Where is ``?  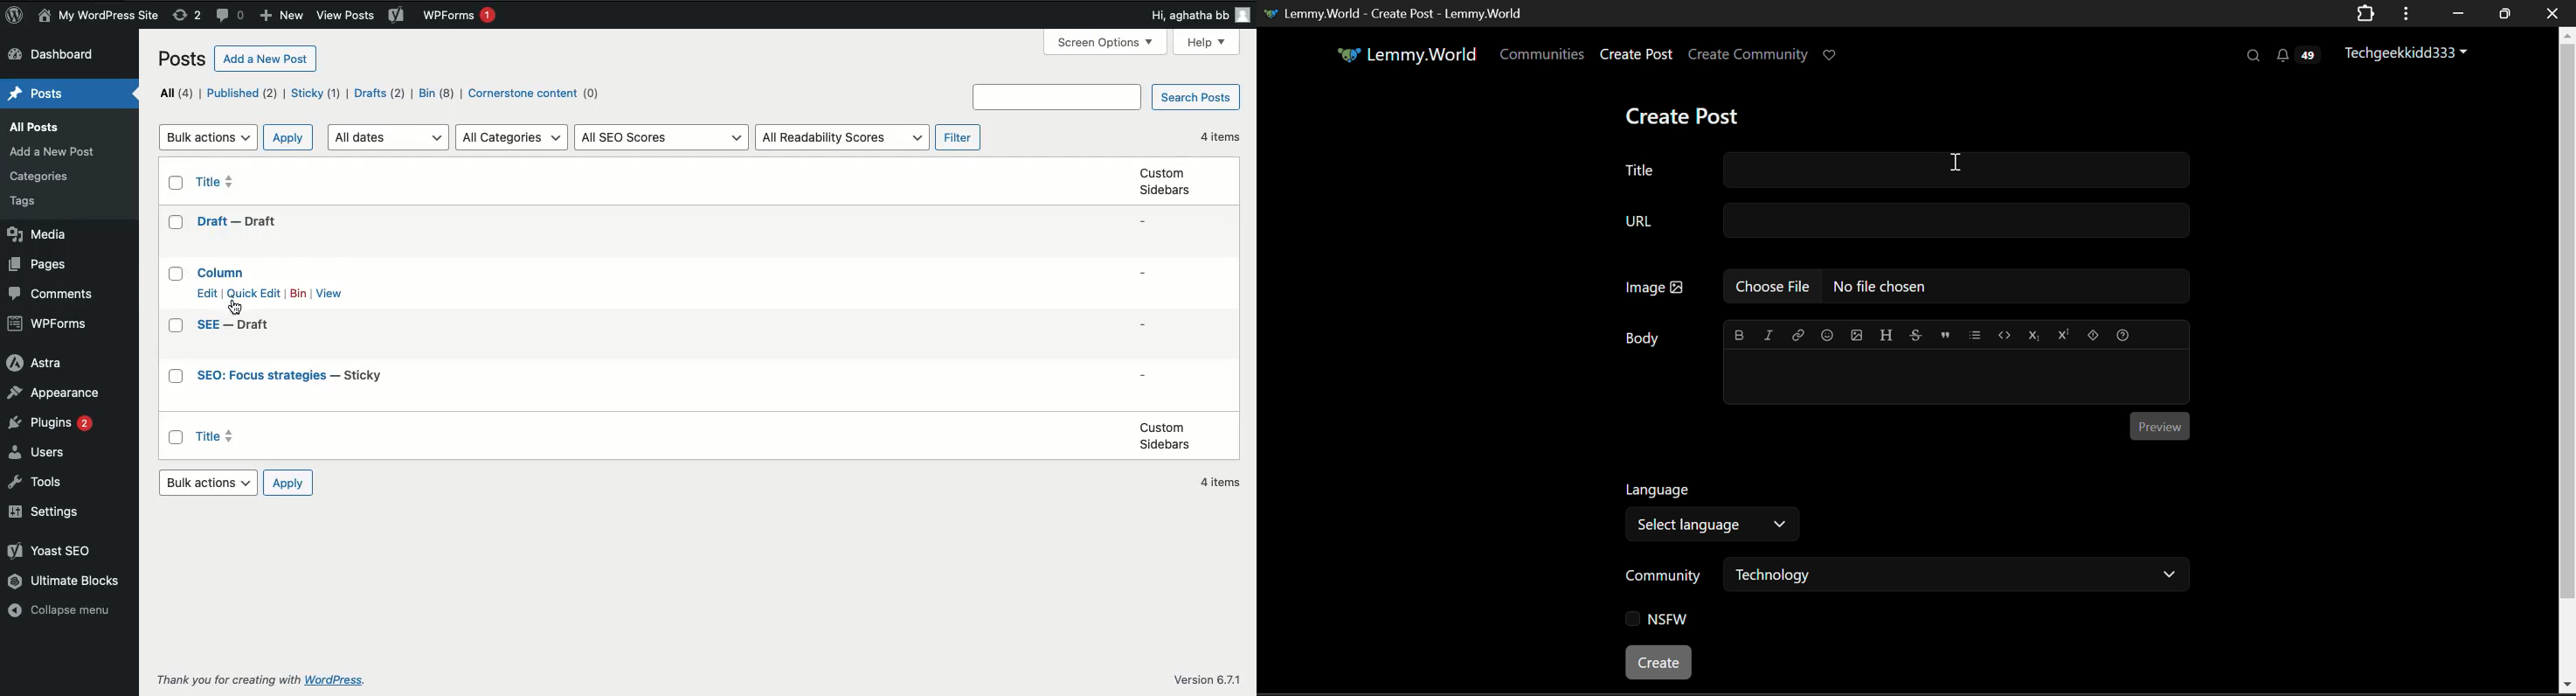
 is located at coordinates (25, 204).